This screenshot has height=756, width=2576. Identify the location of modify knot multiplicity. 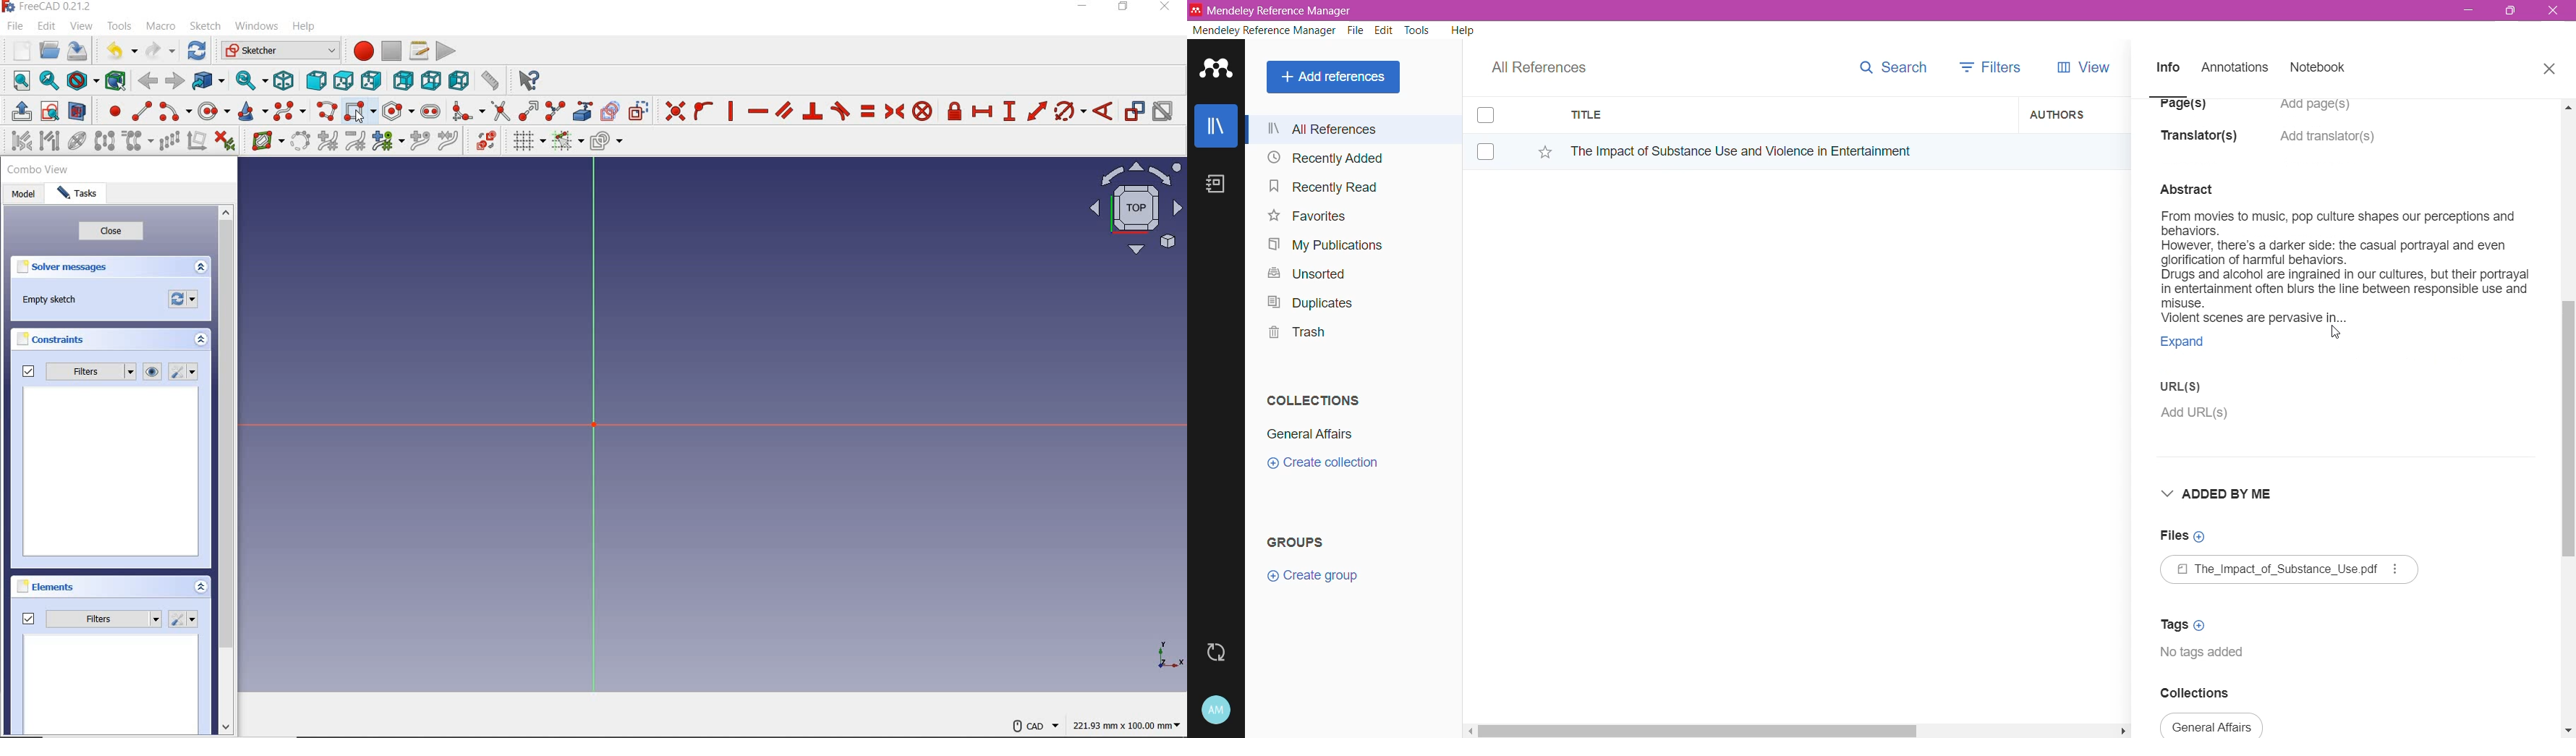
(387, 142).